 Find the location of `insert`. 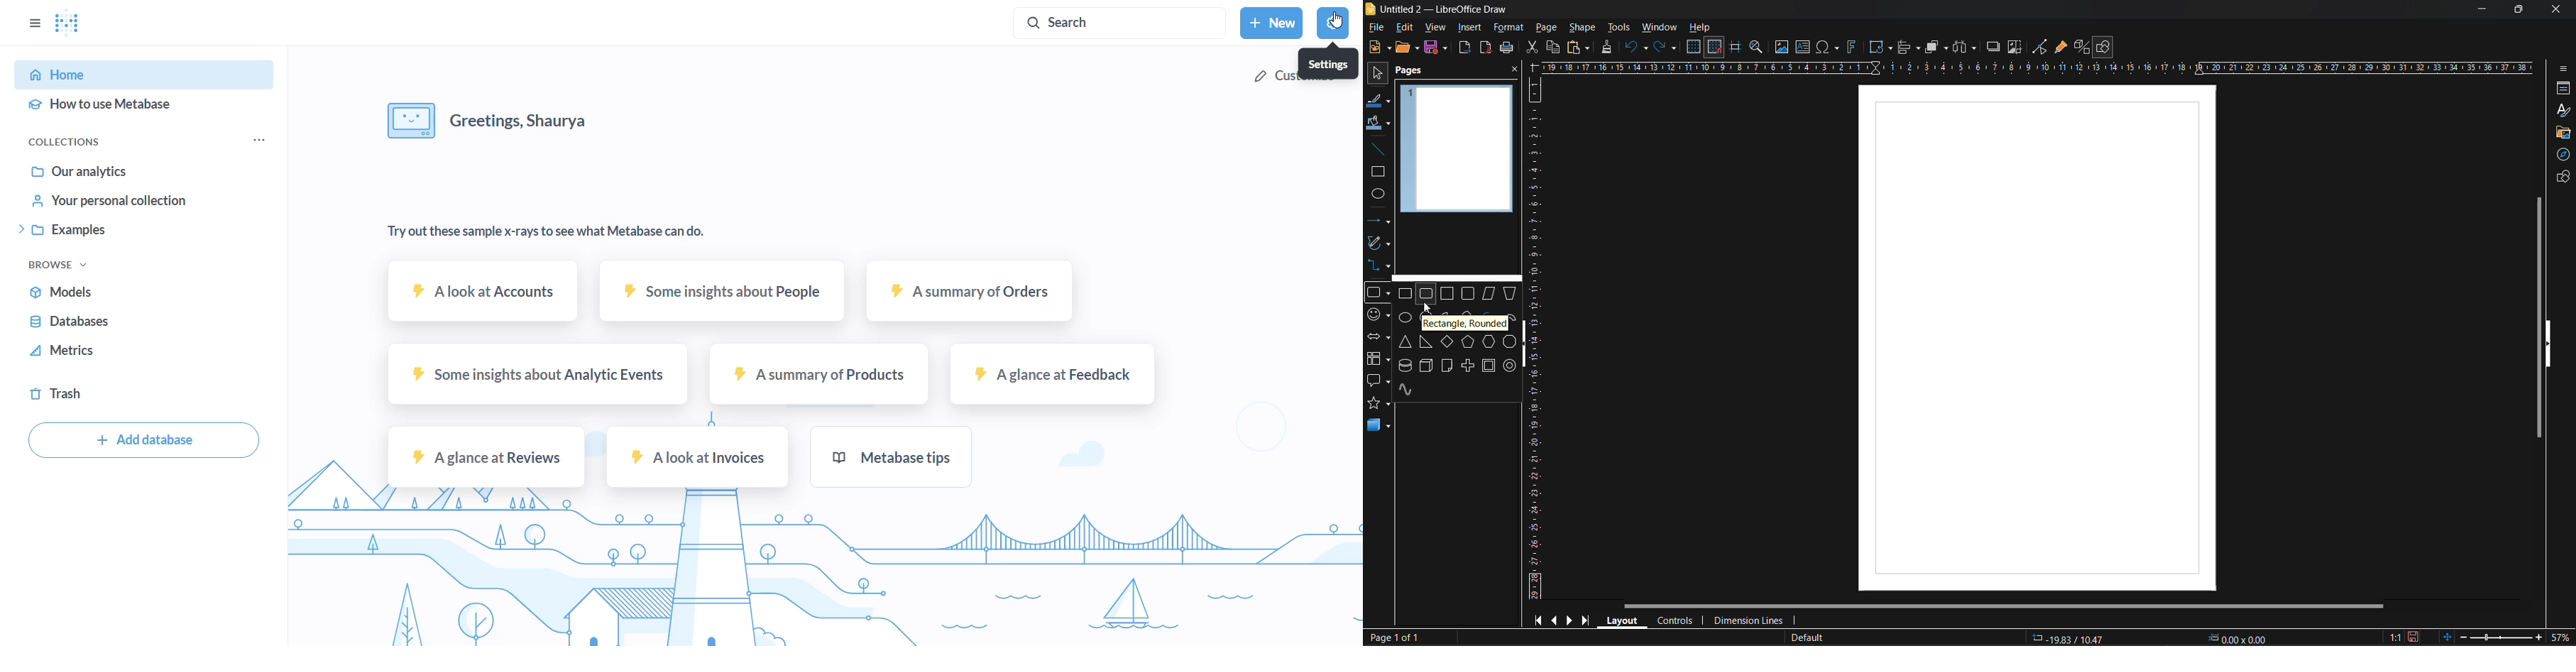

insert is located at coordinates (1467, 27).